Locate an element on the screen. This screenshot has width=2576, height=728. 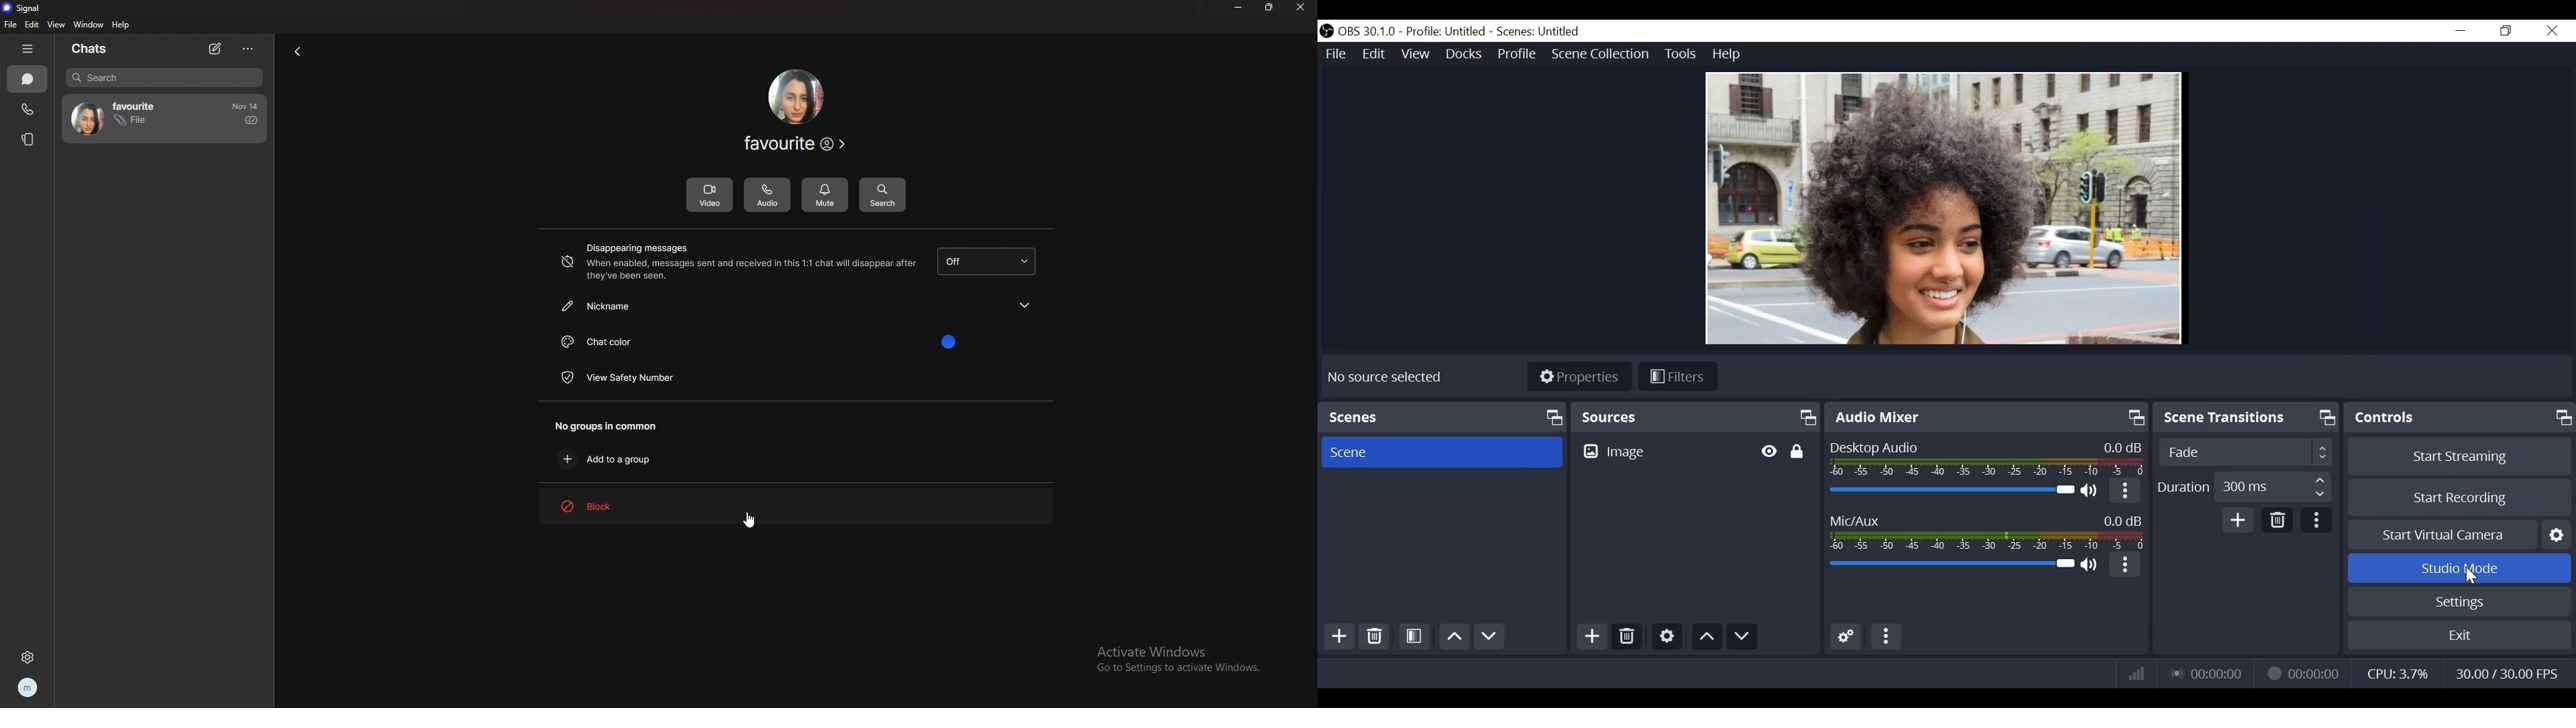
Close is located at coordinates (2552, 31).